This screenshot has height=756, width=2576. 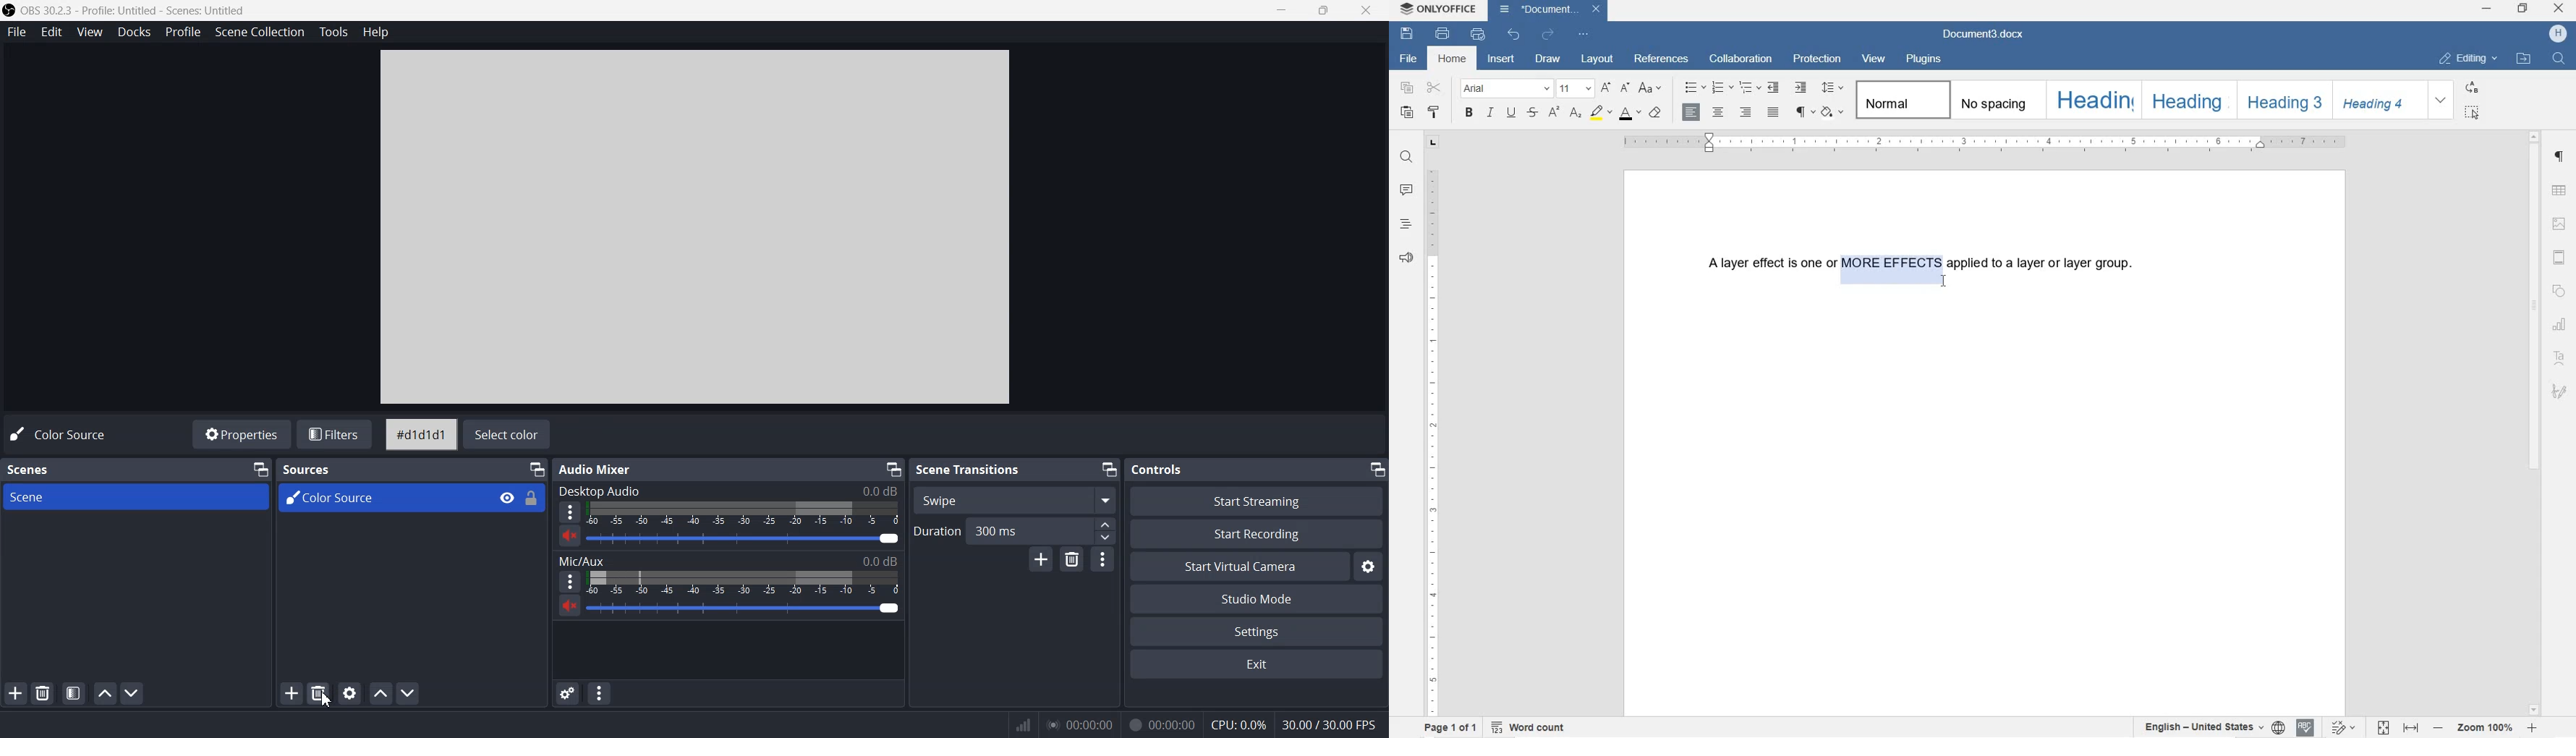 What do you see at coordinates (1625, 88) in the screenshot?
I see `INCREMENT FONT SIZE` at bounding box center [1625, 88].